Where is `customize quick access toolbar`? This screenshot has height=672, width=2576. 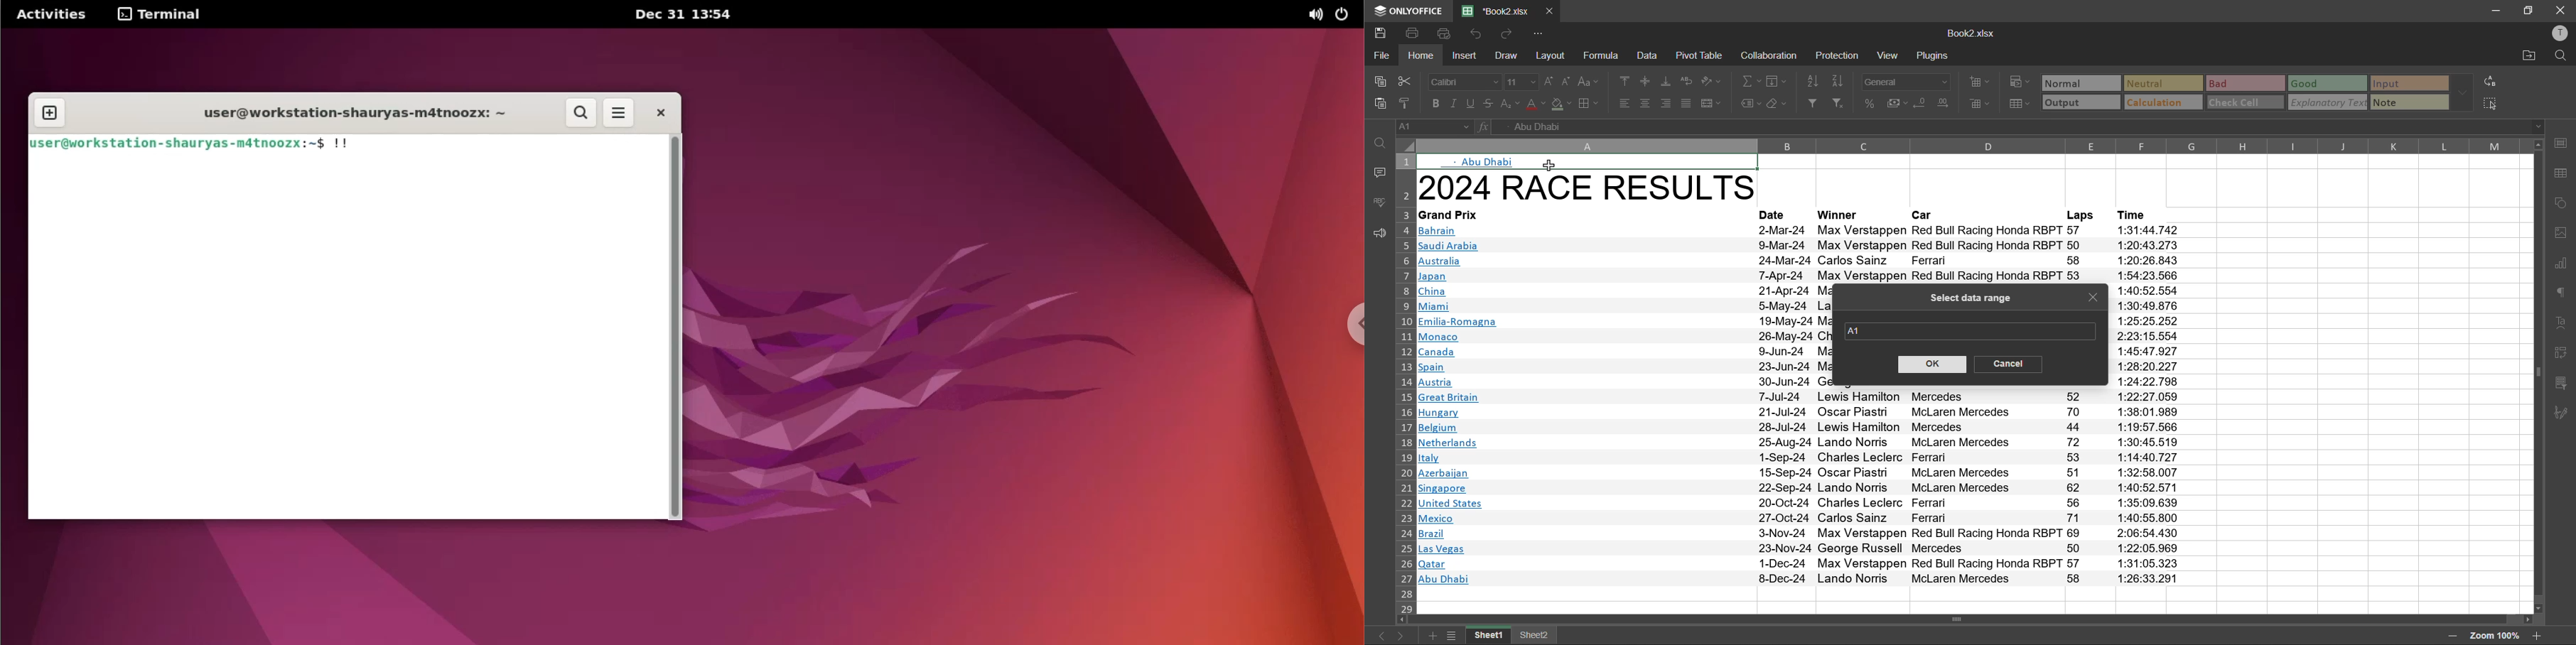 customize quick access toolbar is located at coordinates (1537, 35).